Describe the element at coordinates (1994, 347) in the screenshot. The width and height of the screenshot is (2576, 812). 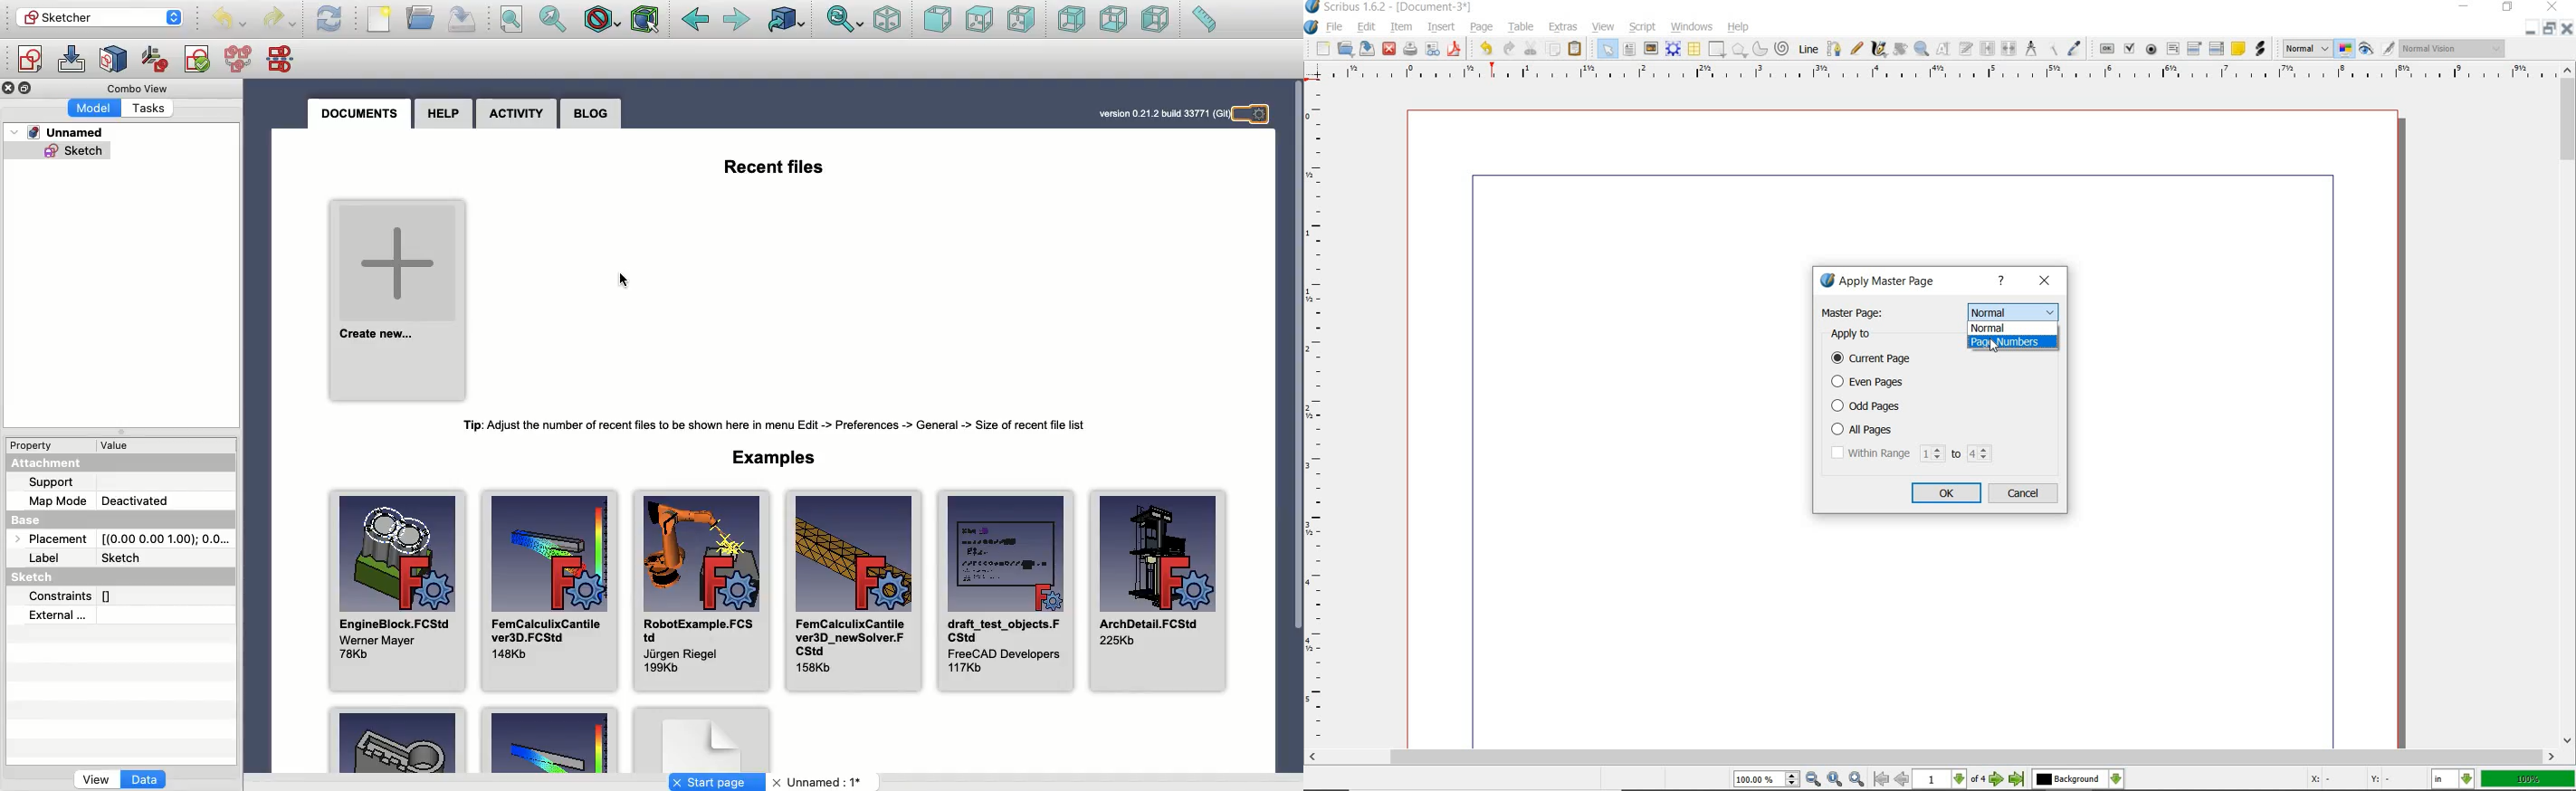
I see `Cursor Position` at that location.